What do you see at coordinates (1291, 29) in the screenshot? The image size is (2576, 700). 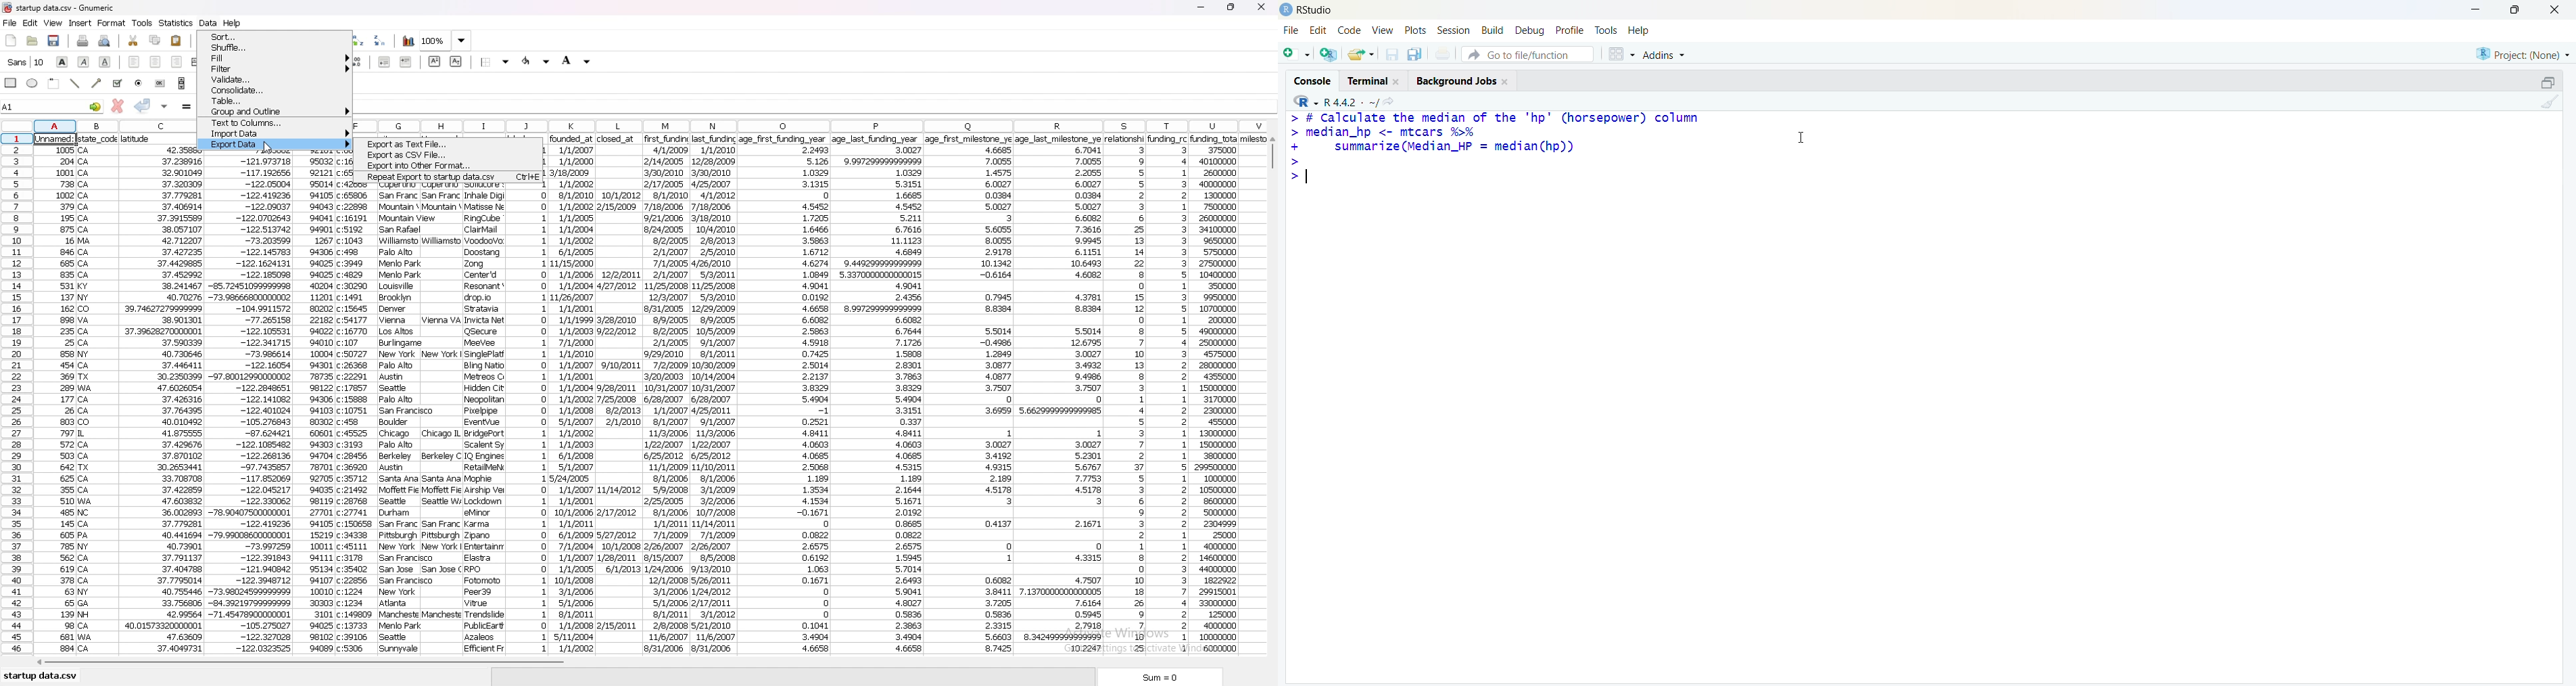 I see `file` at bounding box center [1291, 29].